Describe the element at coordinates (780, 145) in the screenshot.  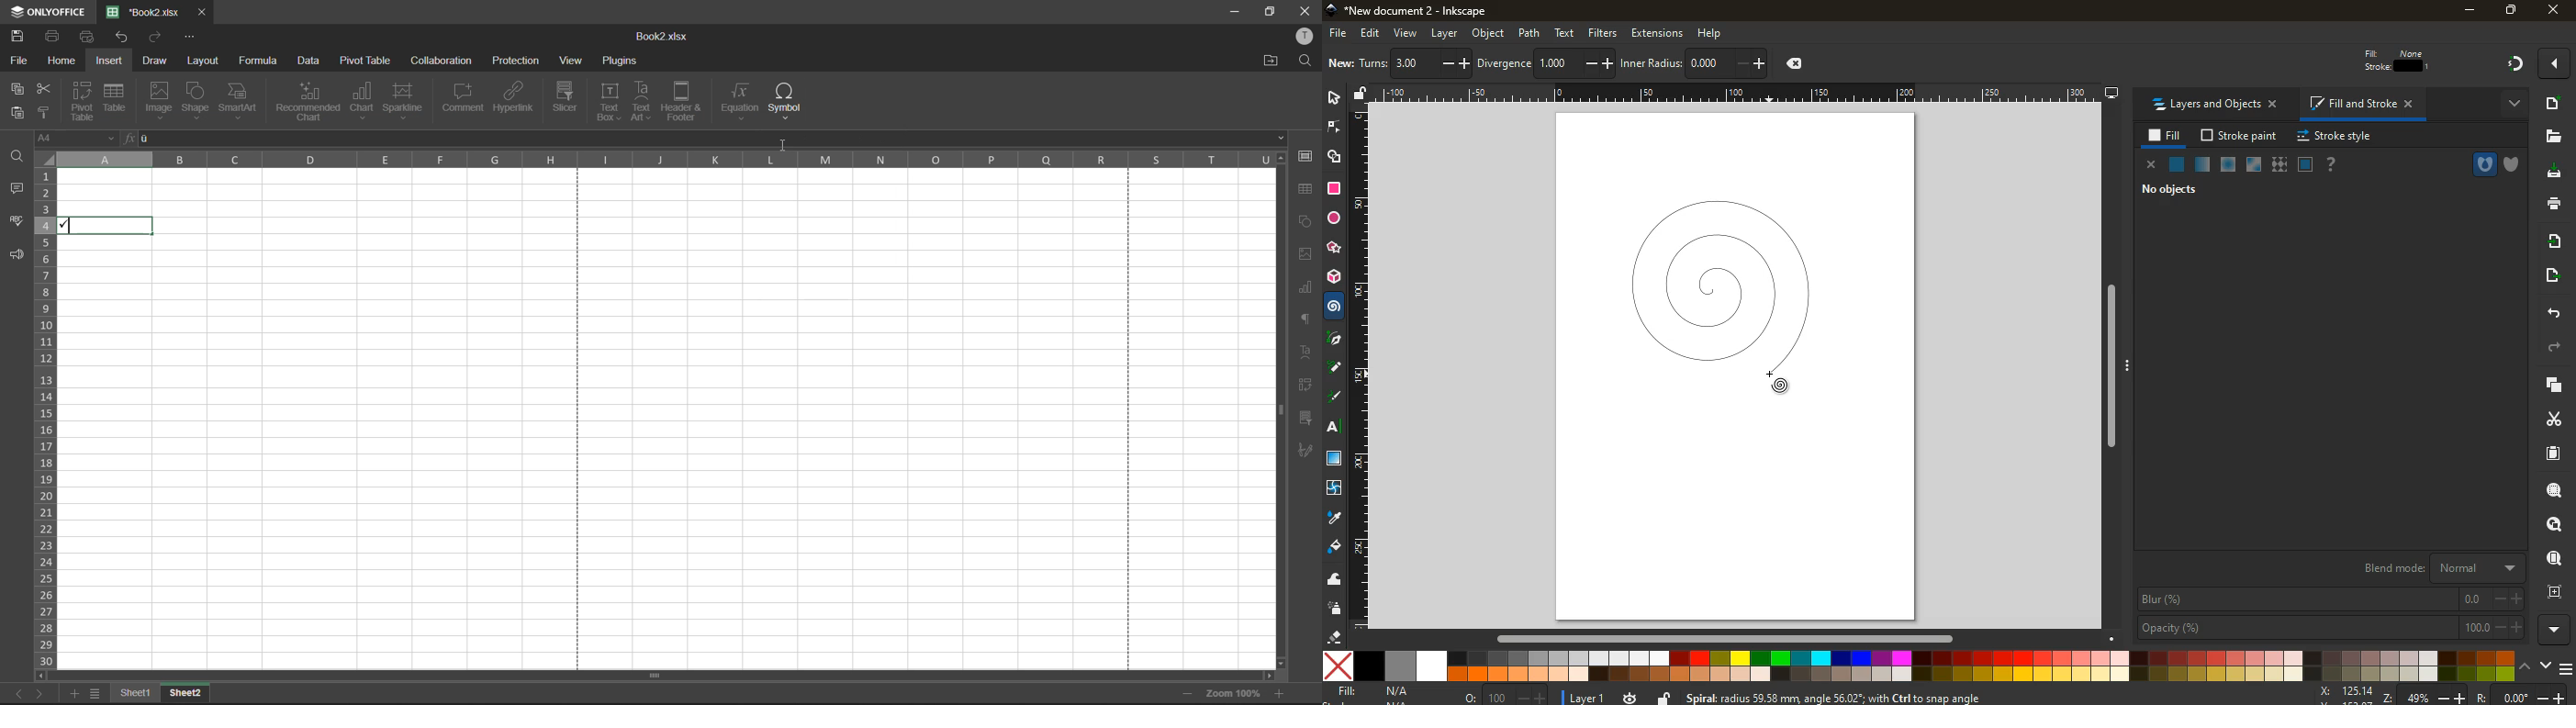
I see `cursor` at that location.